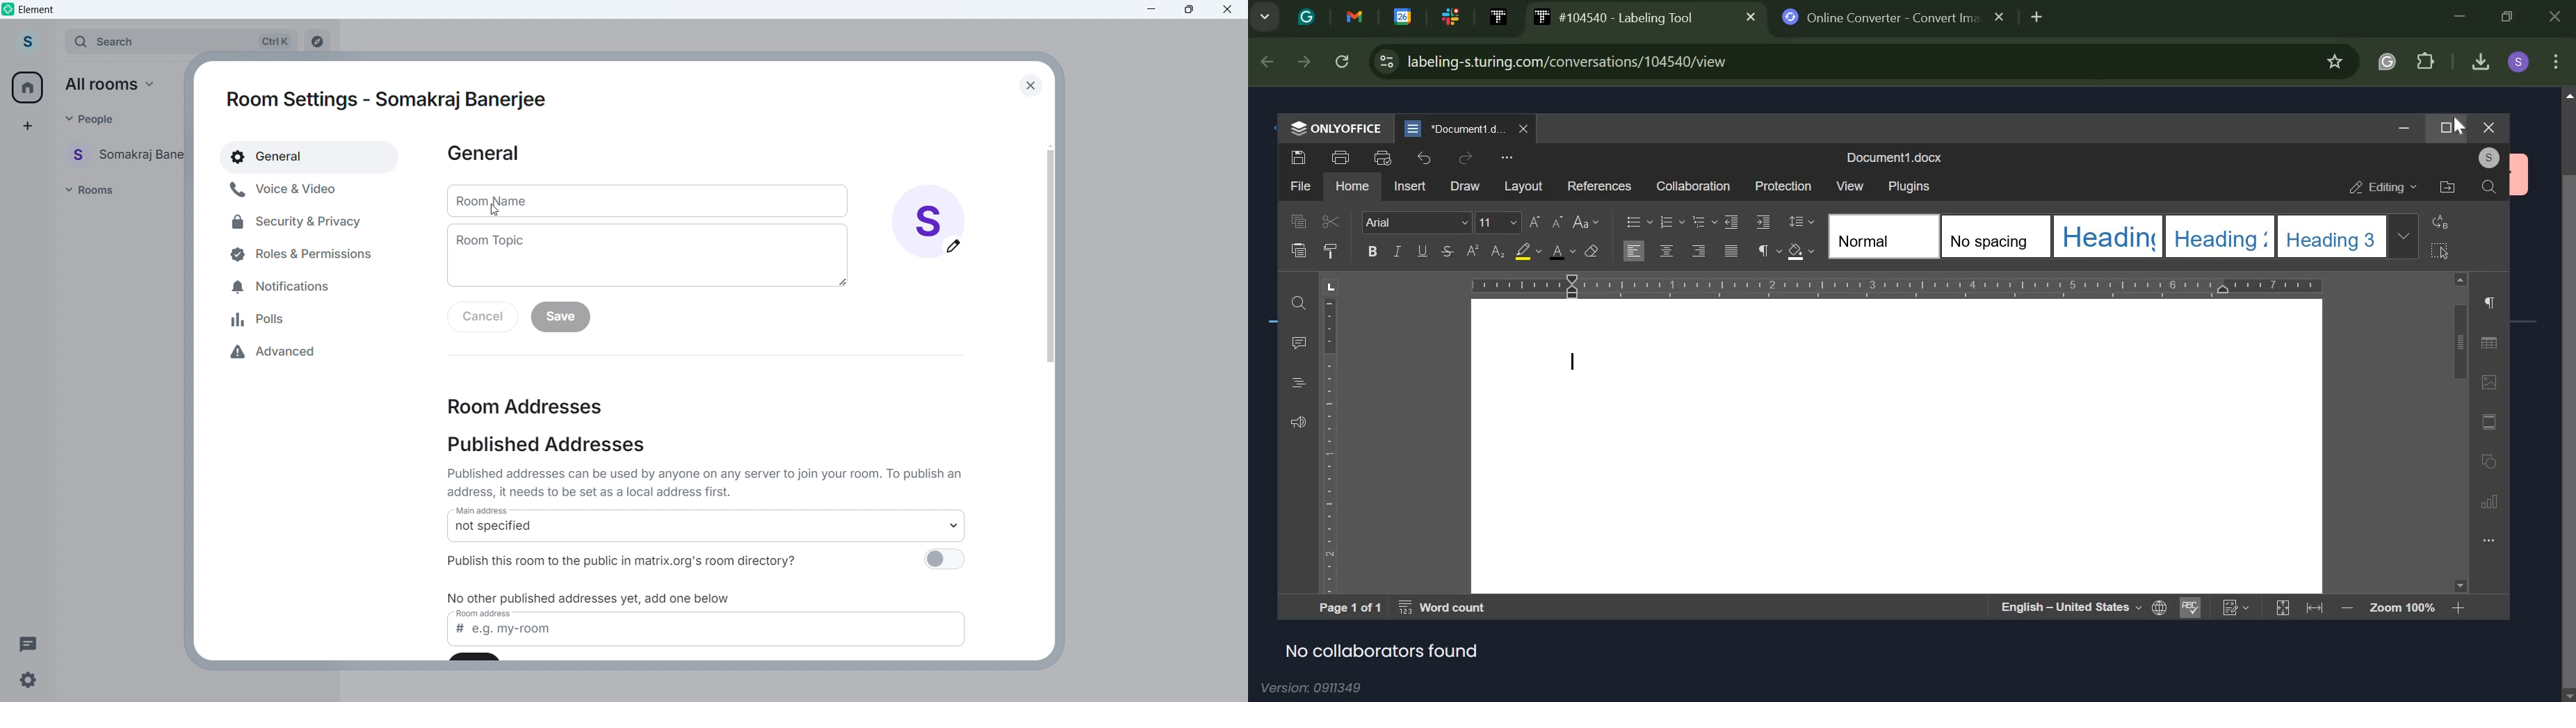 This screenshot has width=2576, height=728. I want to click on cursor movement, so click(497, 211).